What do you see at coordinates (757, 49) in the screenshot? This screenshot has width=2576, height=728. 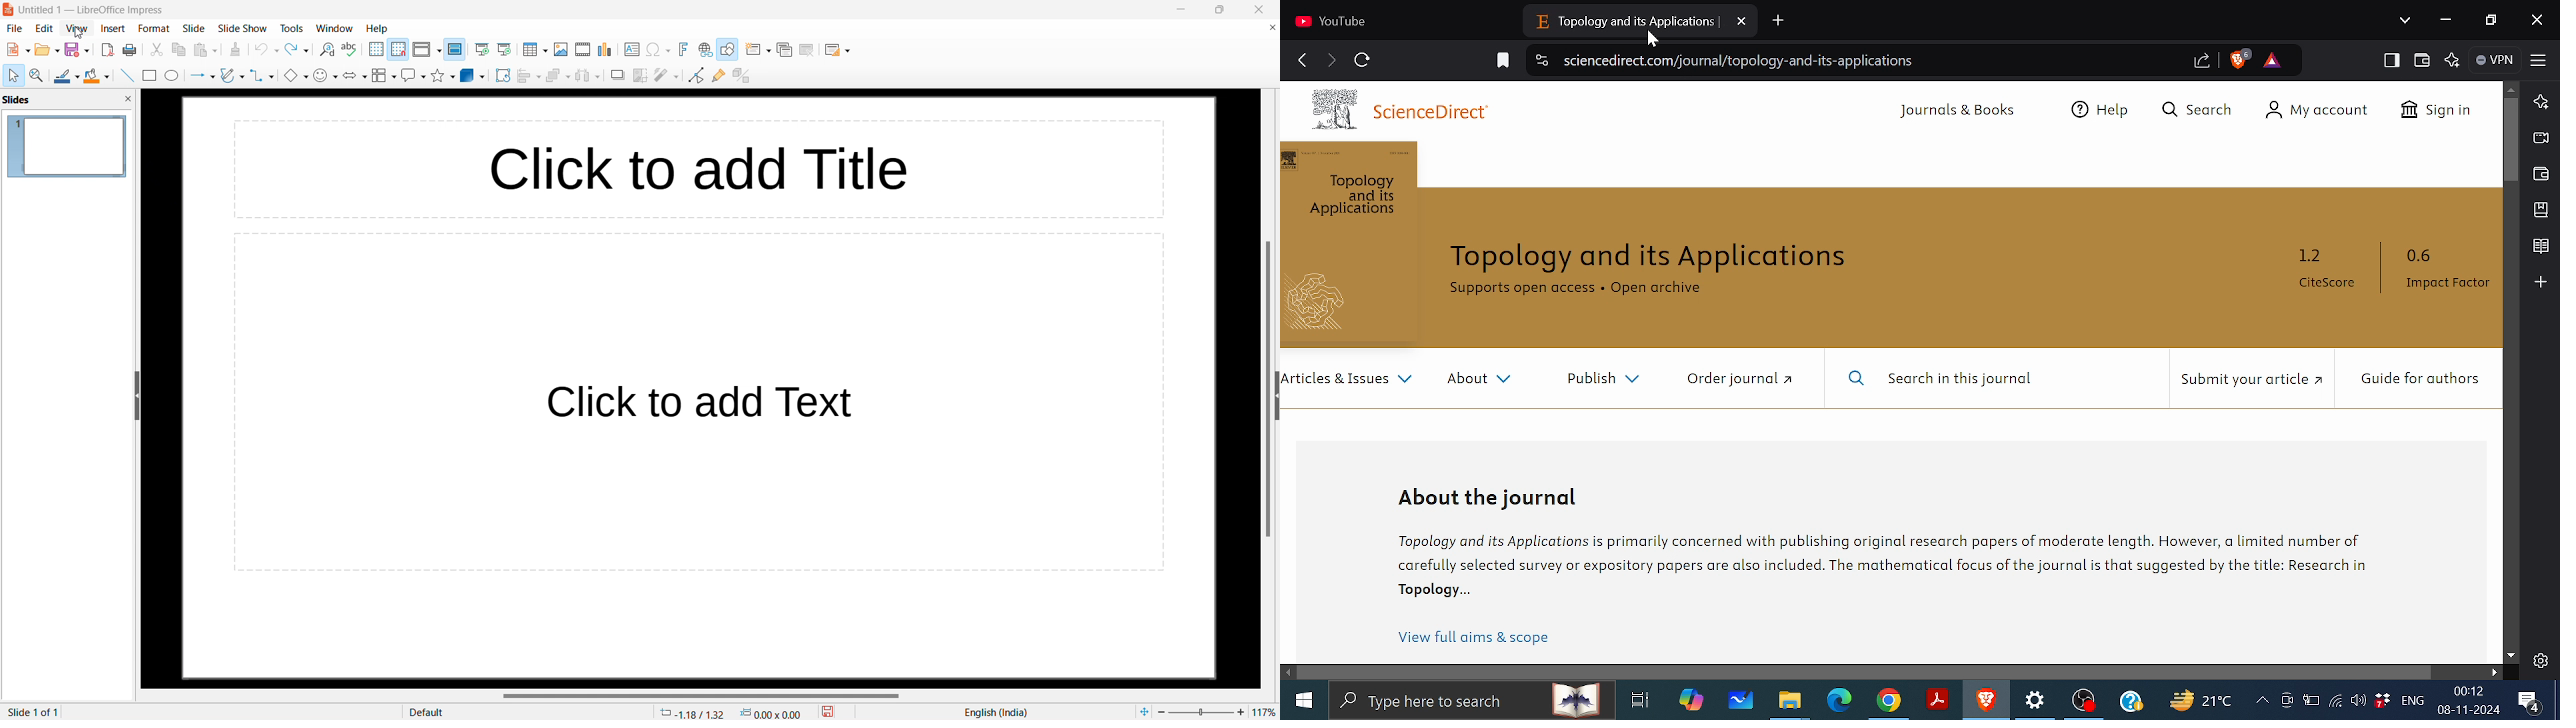 I see `new slide` at bounding box center [757, 49].